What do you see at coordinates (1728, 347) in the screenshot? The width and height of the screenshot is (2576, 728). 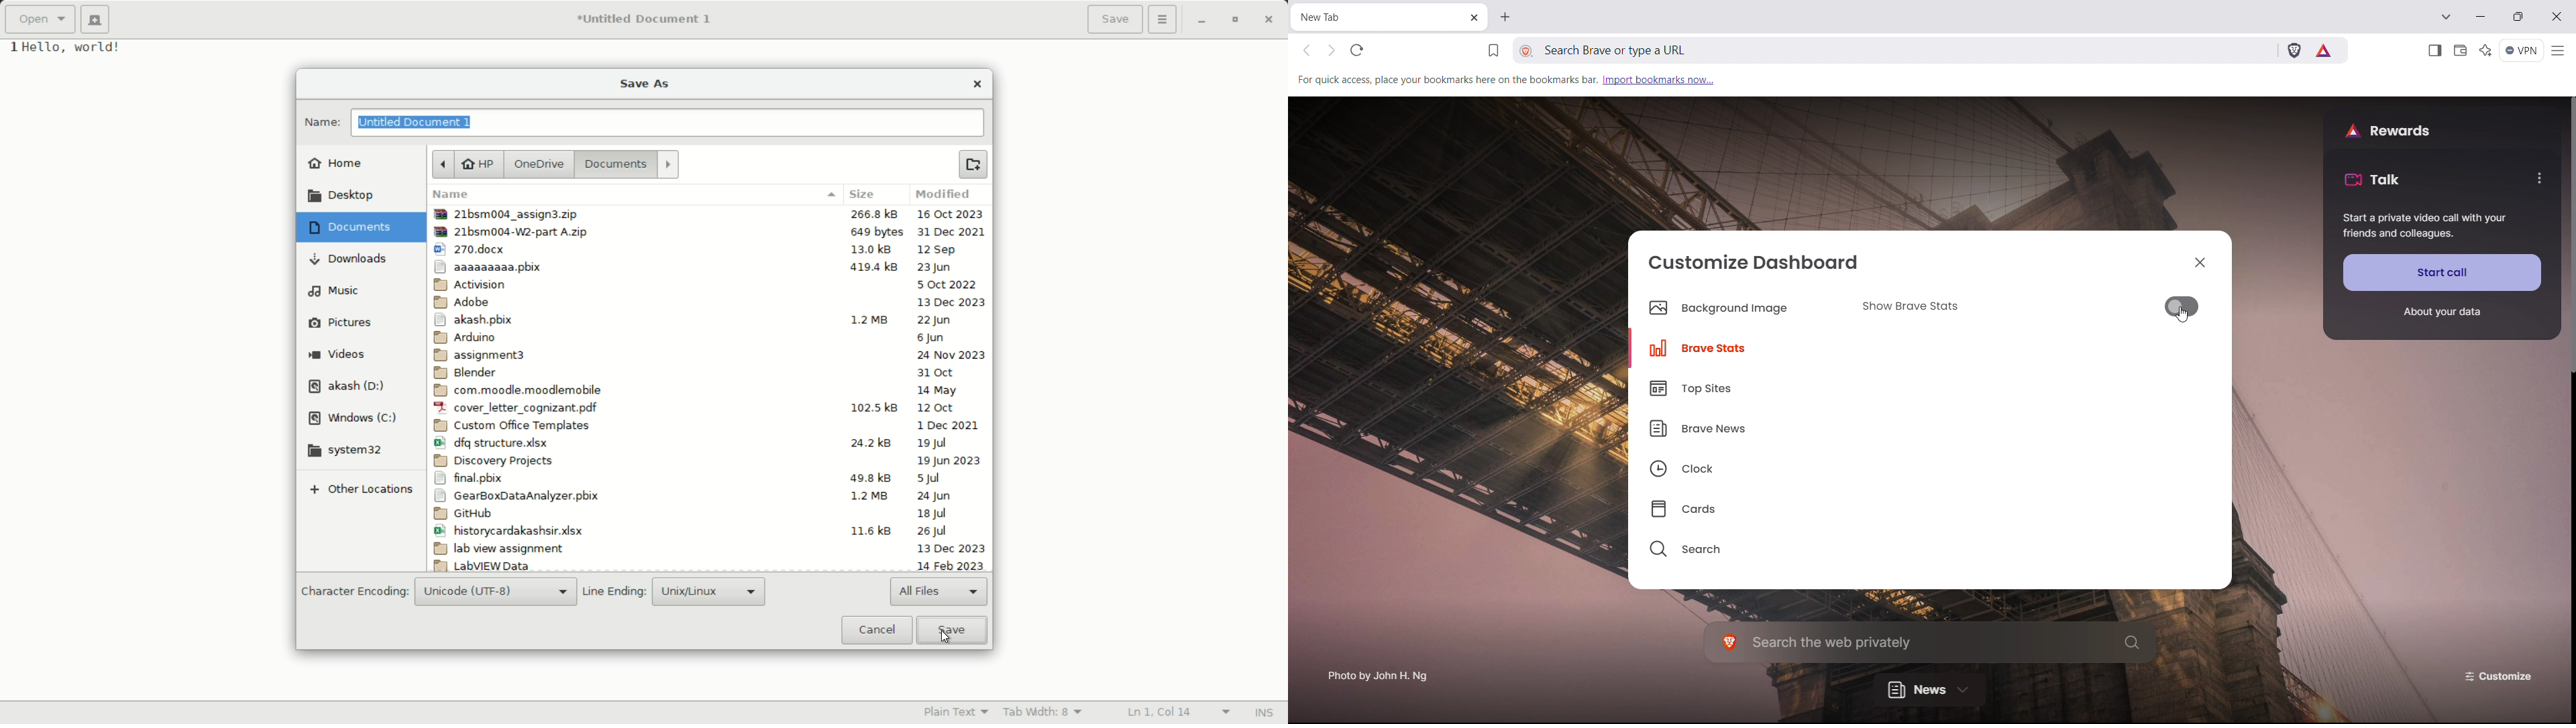 I see `brave stats selected` at bounding box center [1728, 347].